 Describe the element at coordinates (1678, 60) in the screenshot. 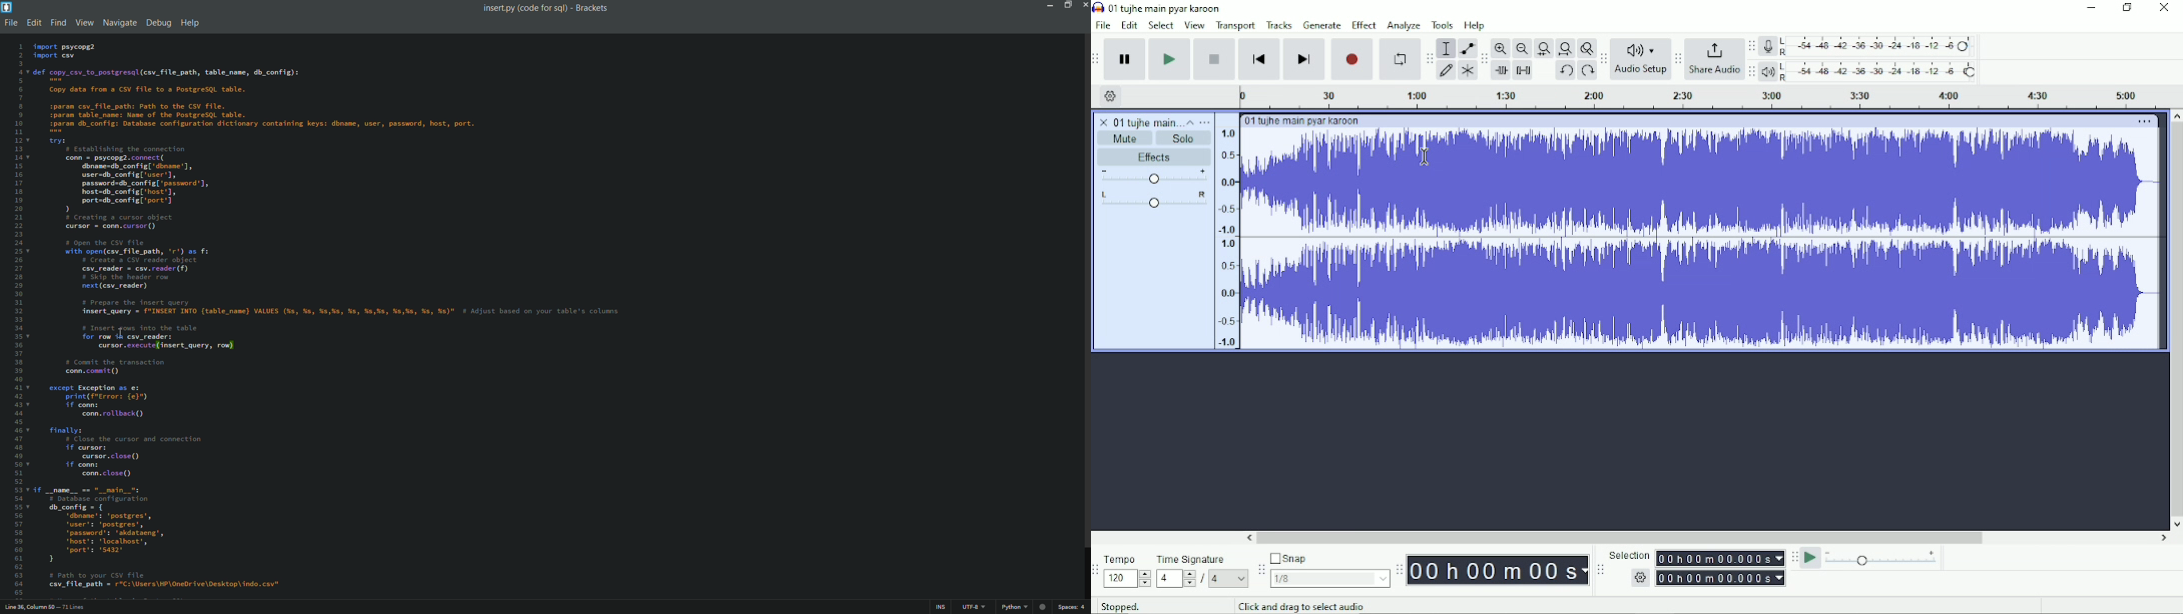

I see `Audacity share audio toolbar` at that location.